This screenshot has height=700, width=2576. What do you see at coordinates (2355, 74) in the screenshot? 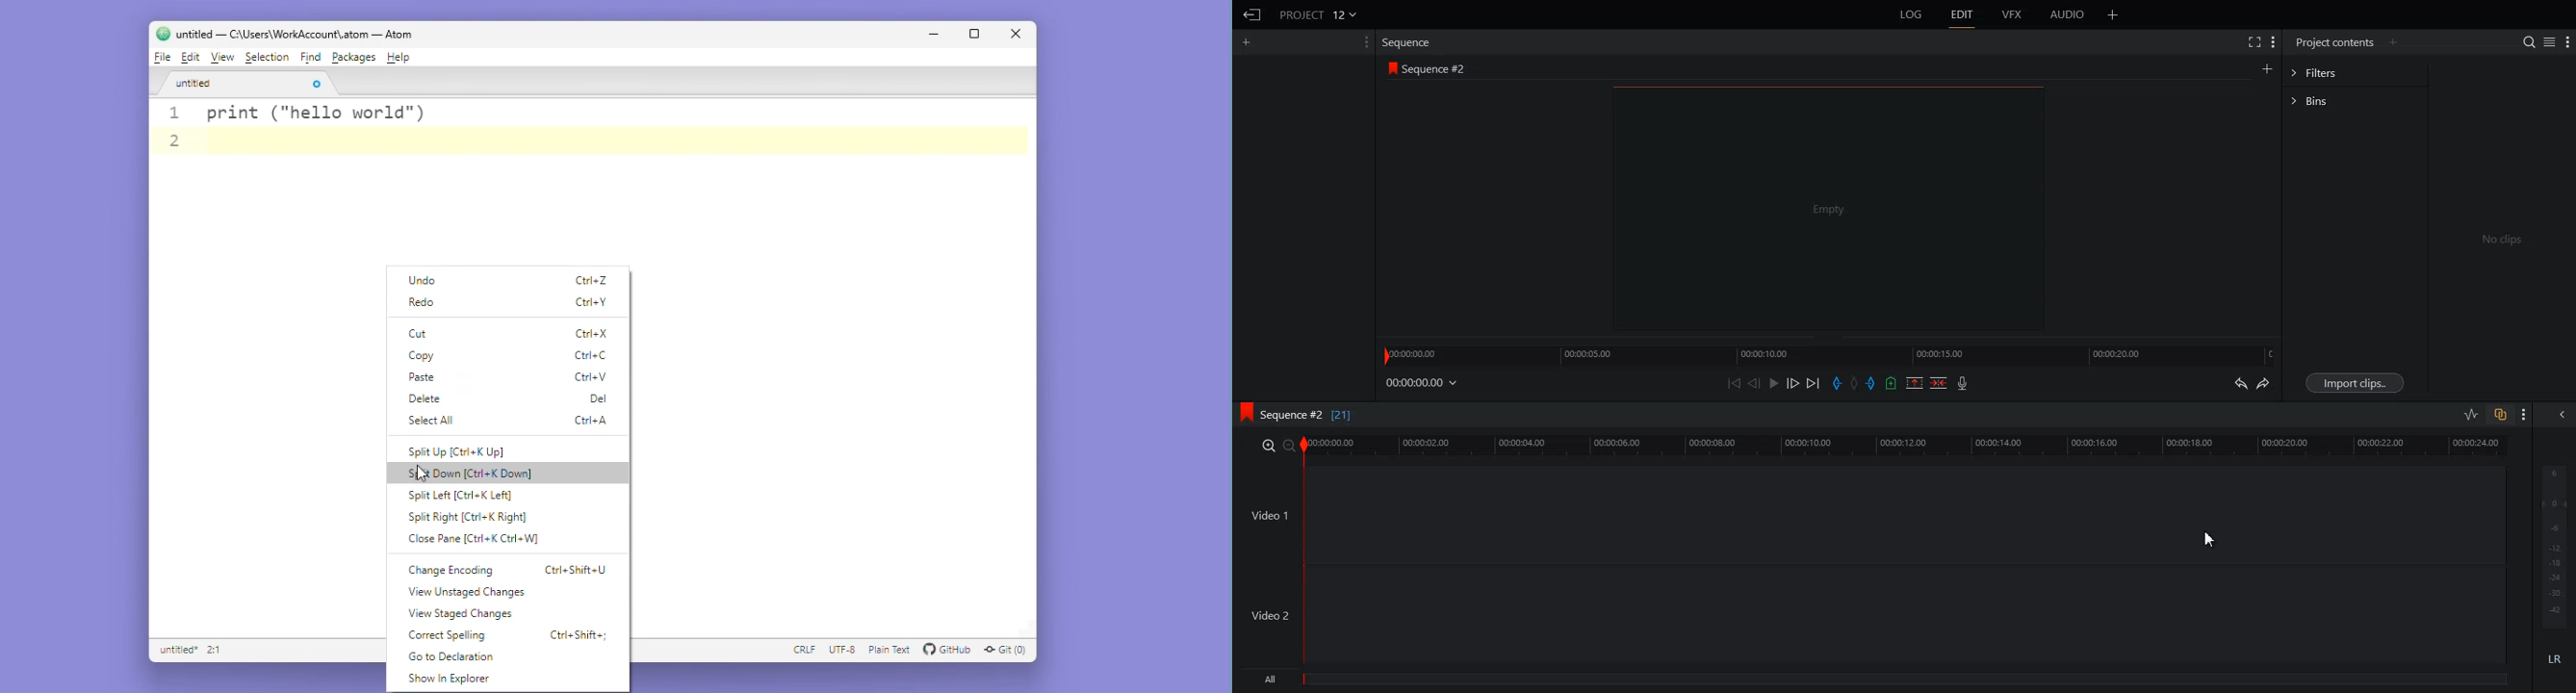
I see `Filters` at bounding box center [2355, 74].